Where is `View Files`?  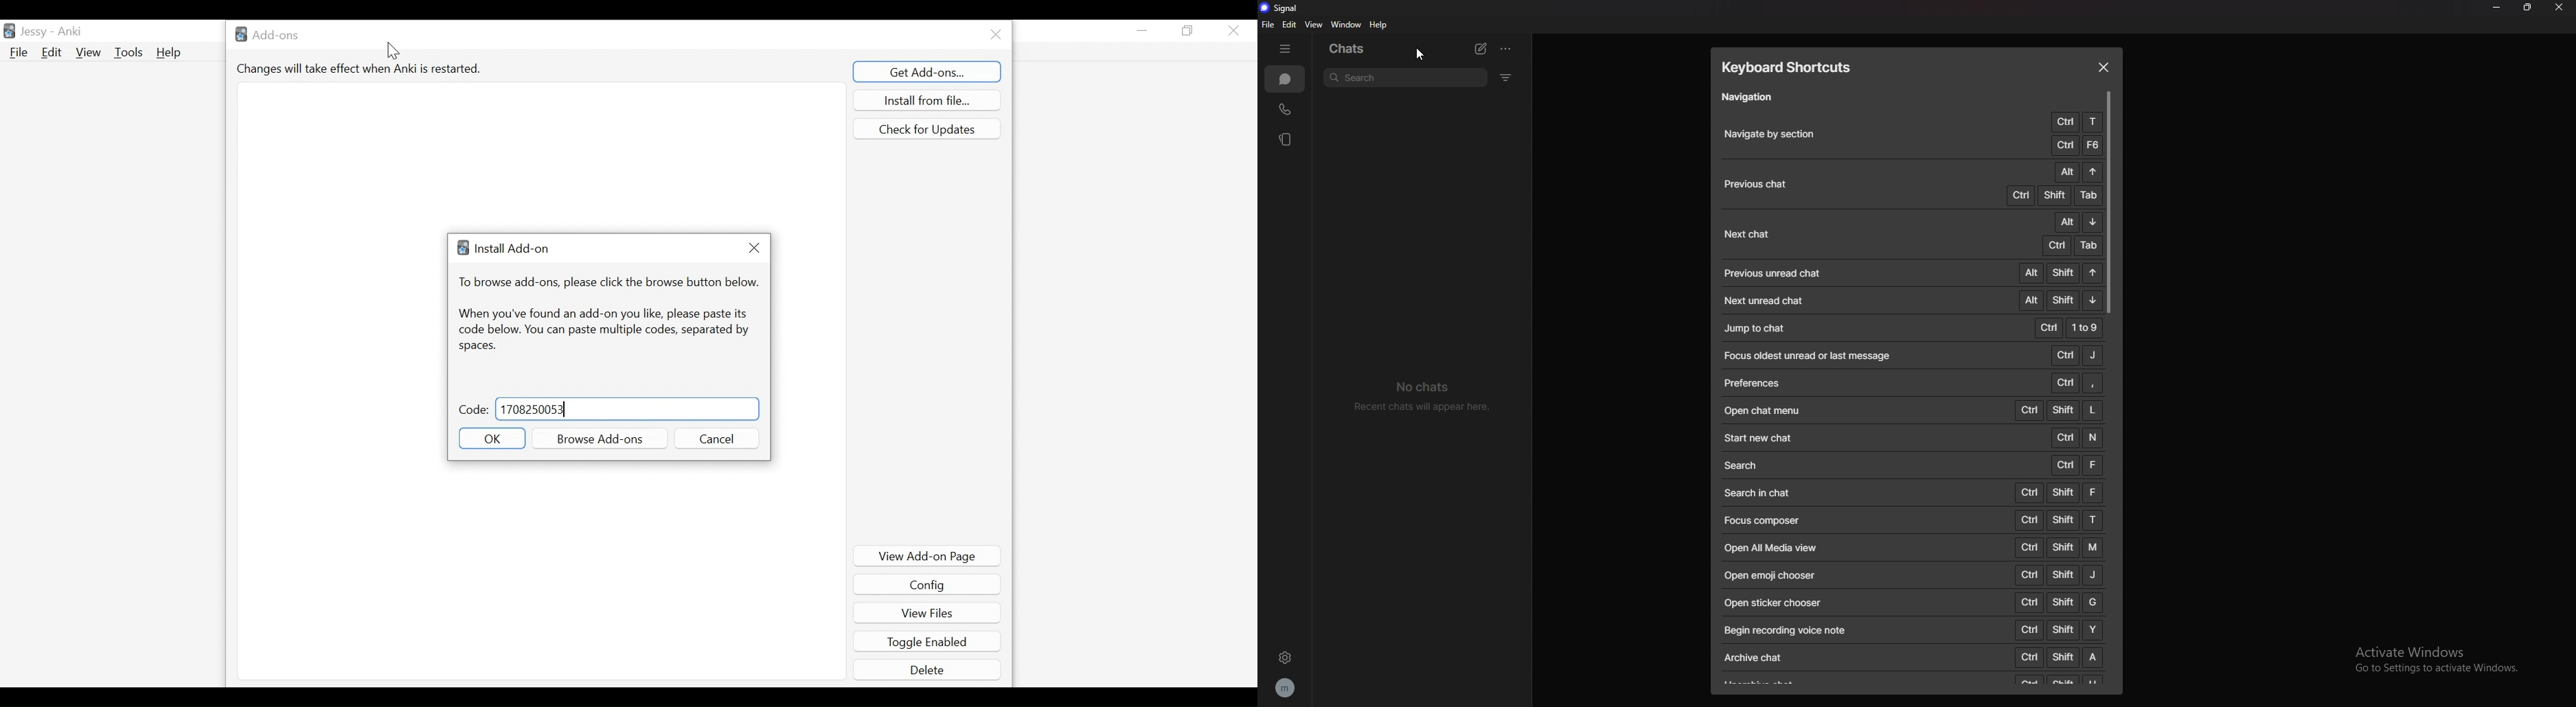 View Files is located at coordinates (927, 611).